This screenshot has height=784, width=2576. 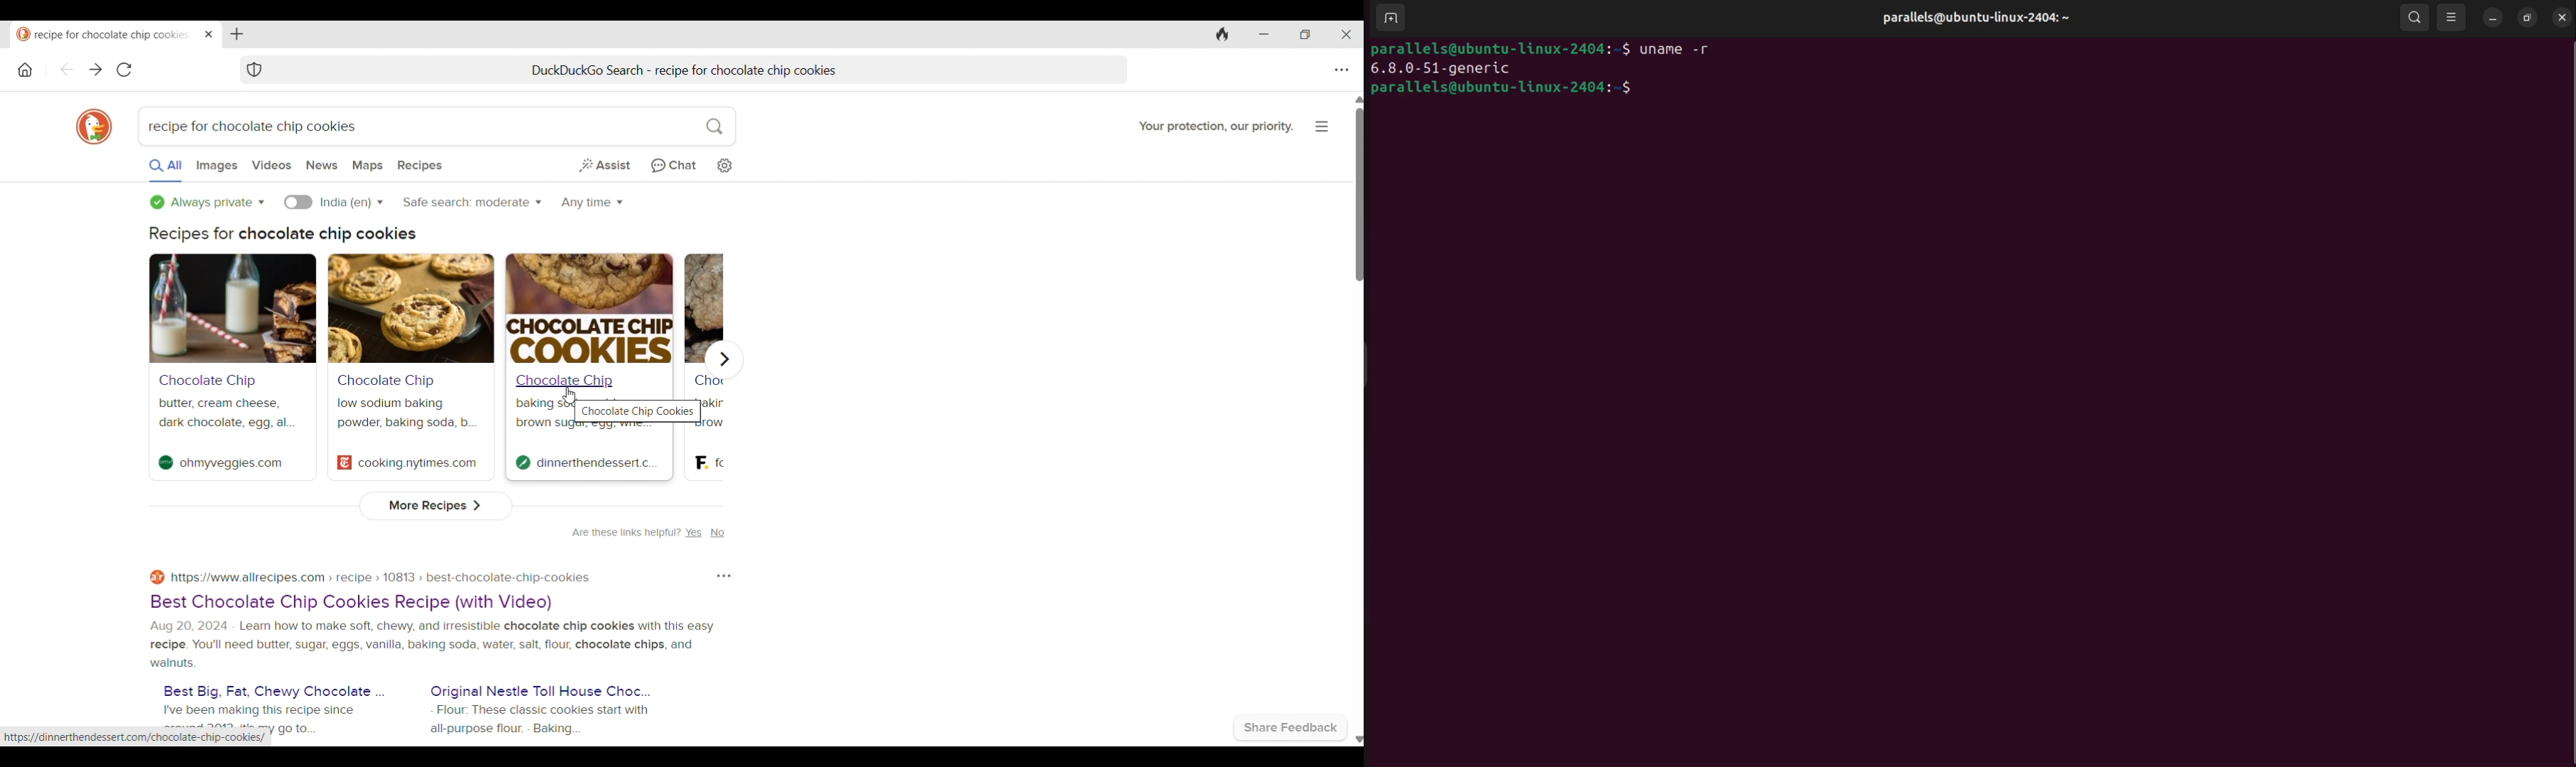 What do you see at coordinates (226, 414) in the screenshot?
I see `butter, cream cheese, dark chocolate, egg, al...` at bounding box center [226, 414].